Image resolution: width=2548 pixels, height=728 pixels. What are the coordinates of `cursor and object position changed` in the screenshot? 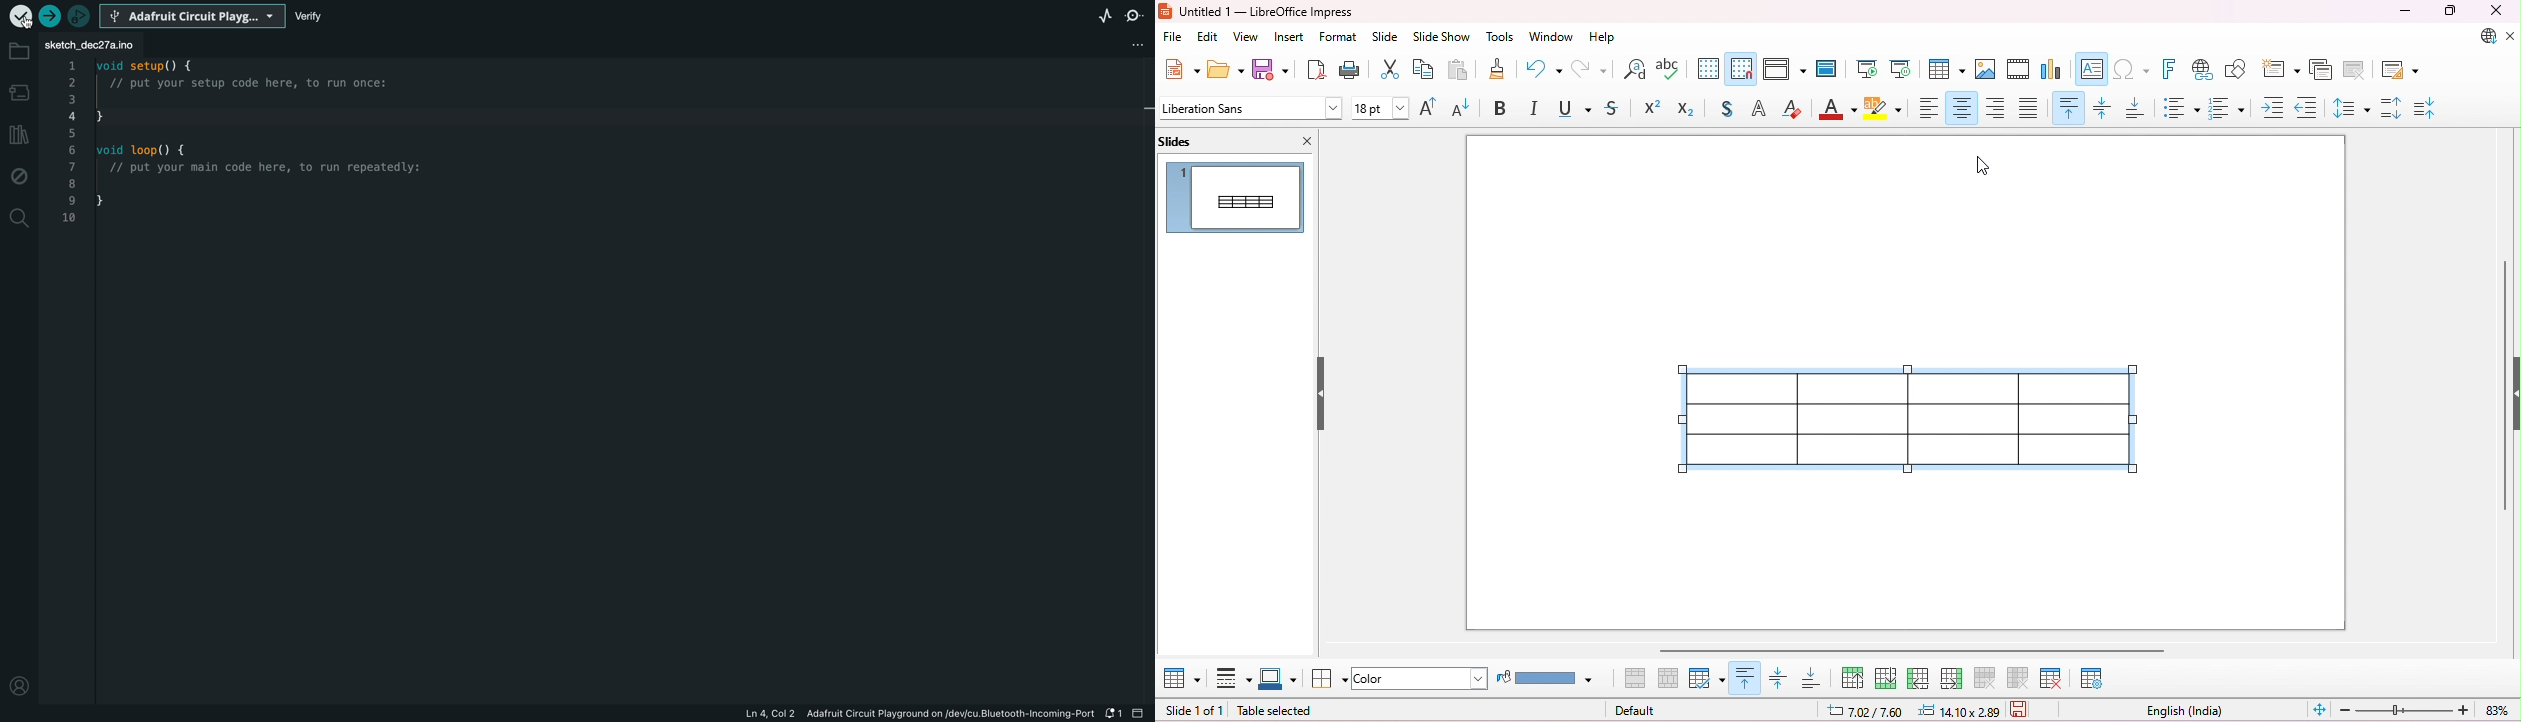 It's located at (1911, 711).